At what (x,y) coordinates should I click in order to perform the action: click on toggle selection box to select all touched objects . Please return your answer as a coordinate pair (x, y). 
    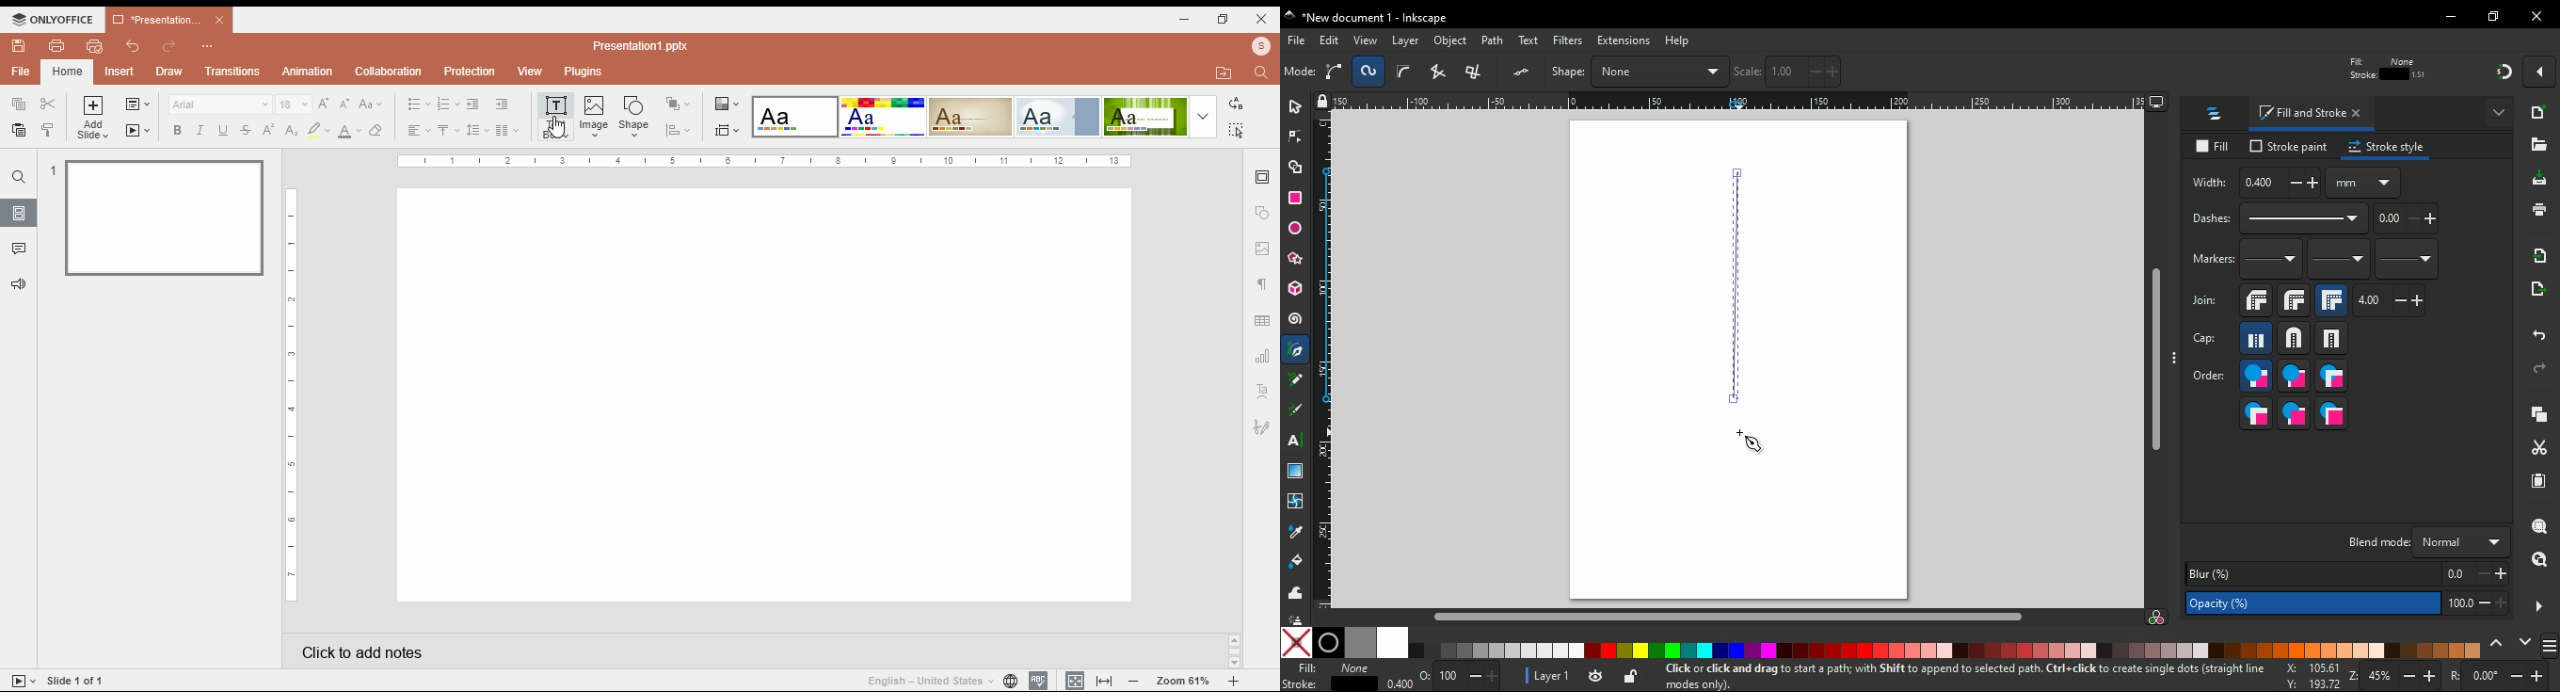
    Looking at the image, I should click on (1404, 72).